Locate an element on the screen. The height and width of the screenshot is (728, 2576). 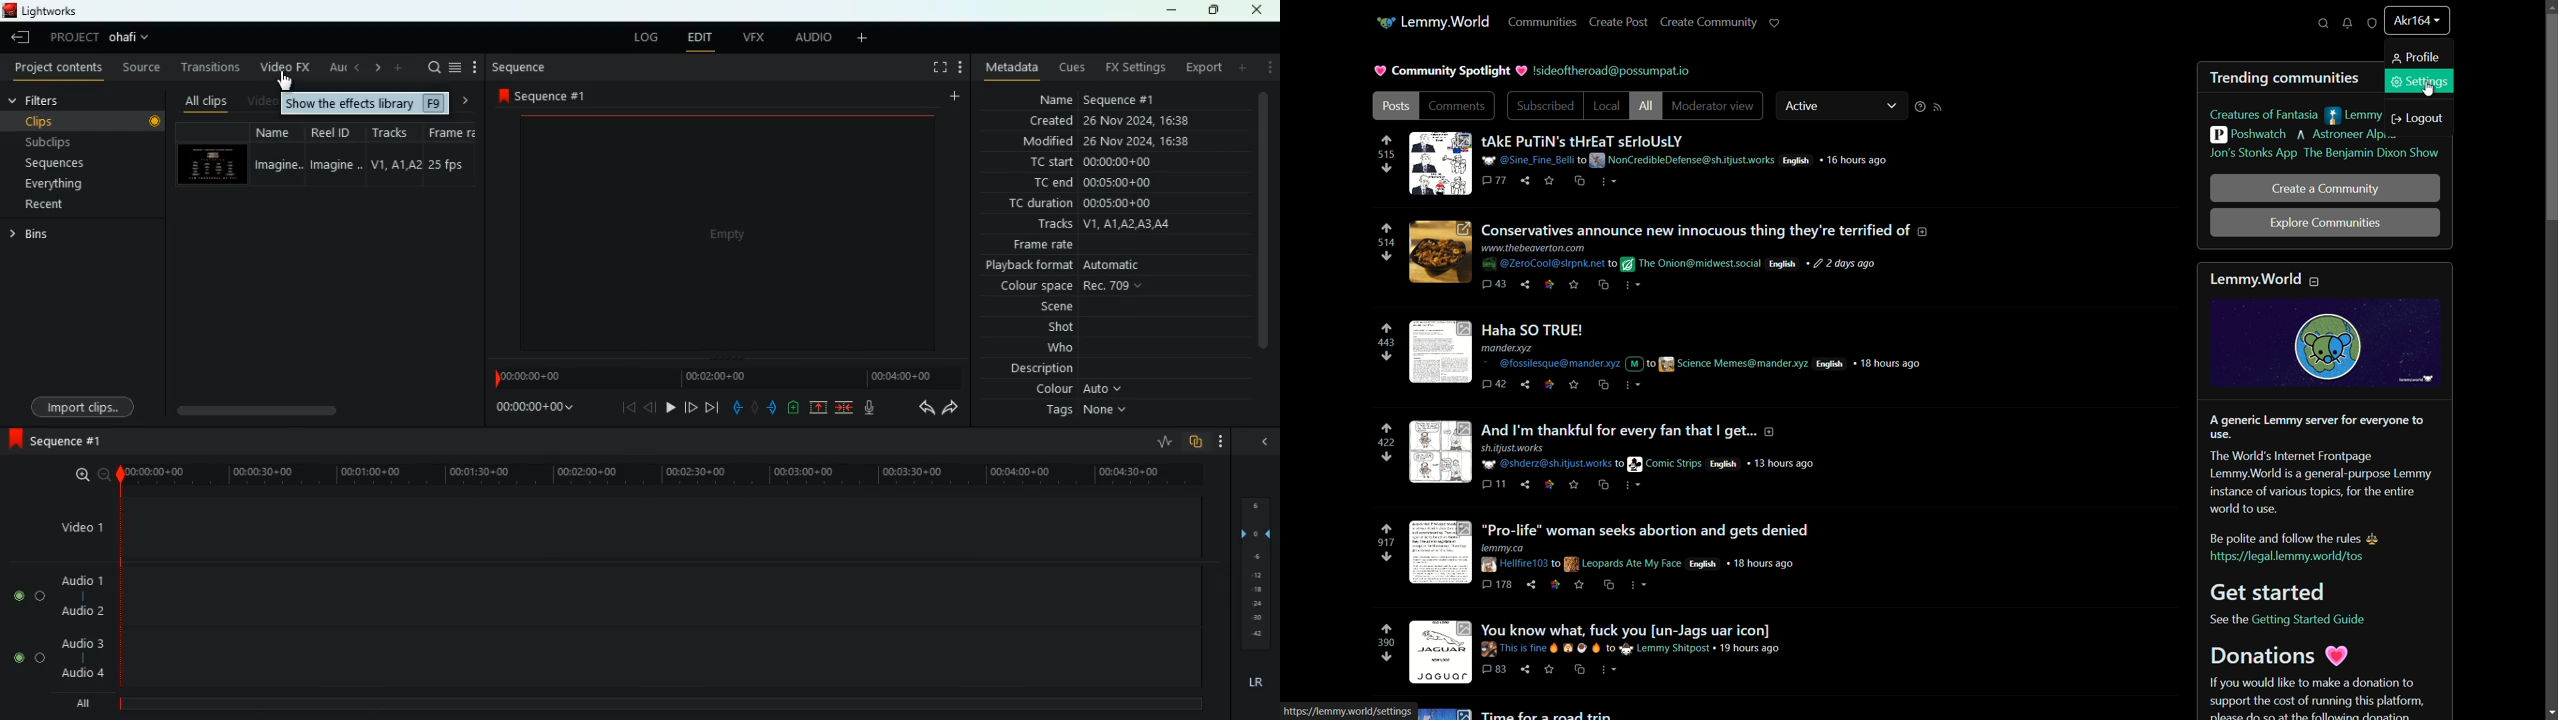
options is located at coordinates (476, 67).